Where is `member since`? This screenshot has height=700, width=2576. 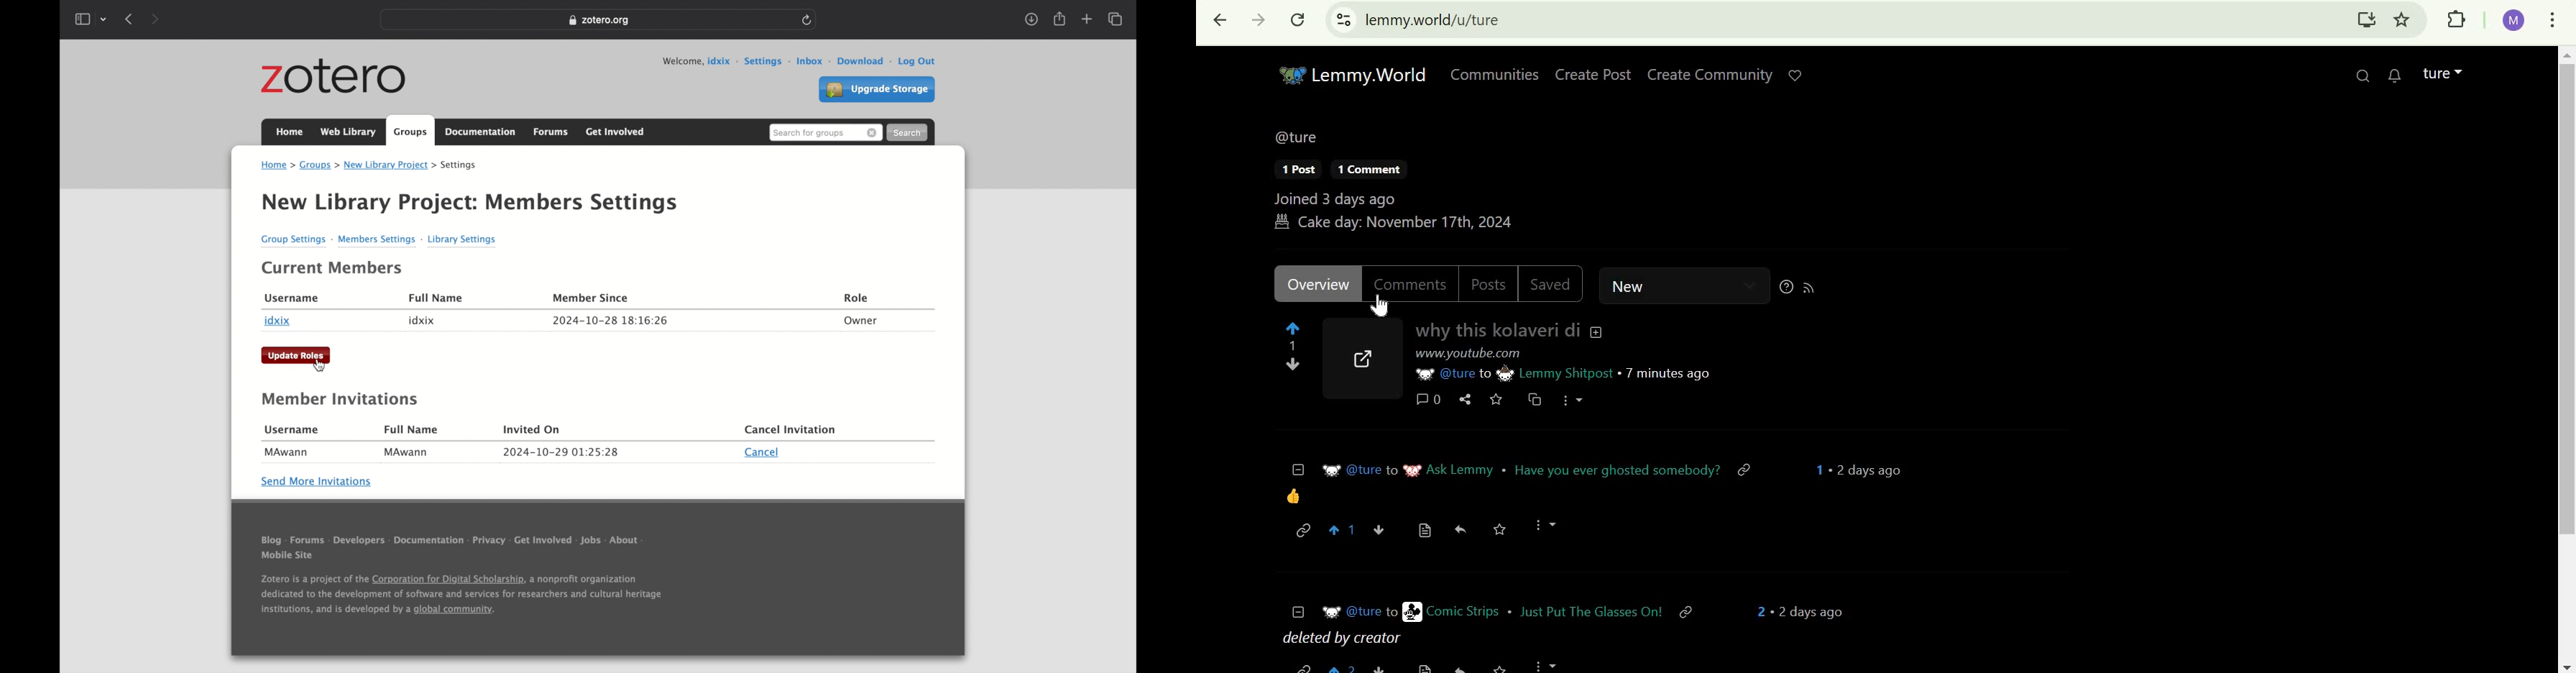 member since is located at coordinates (592, 298).